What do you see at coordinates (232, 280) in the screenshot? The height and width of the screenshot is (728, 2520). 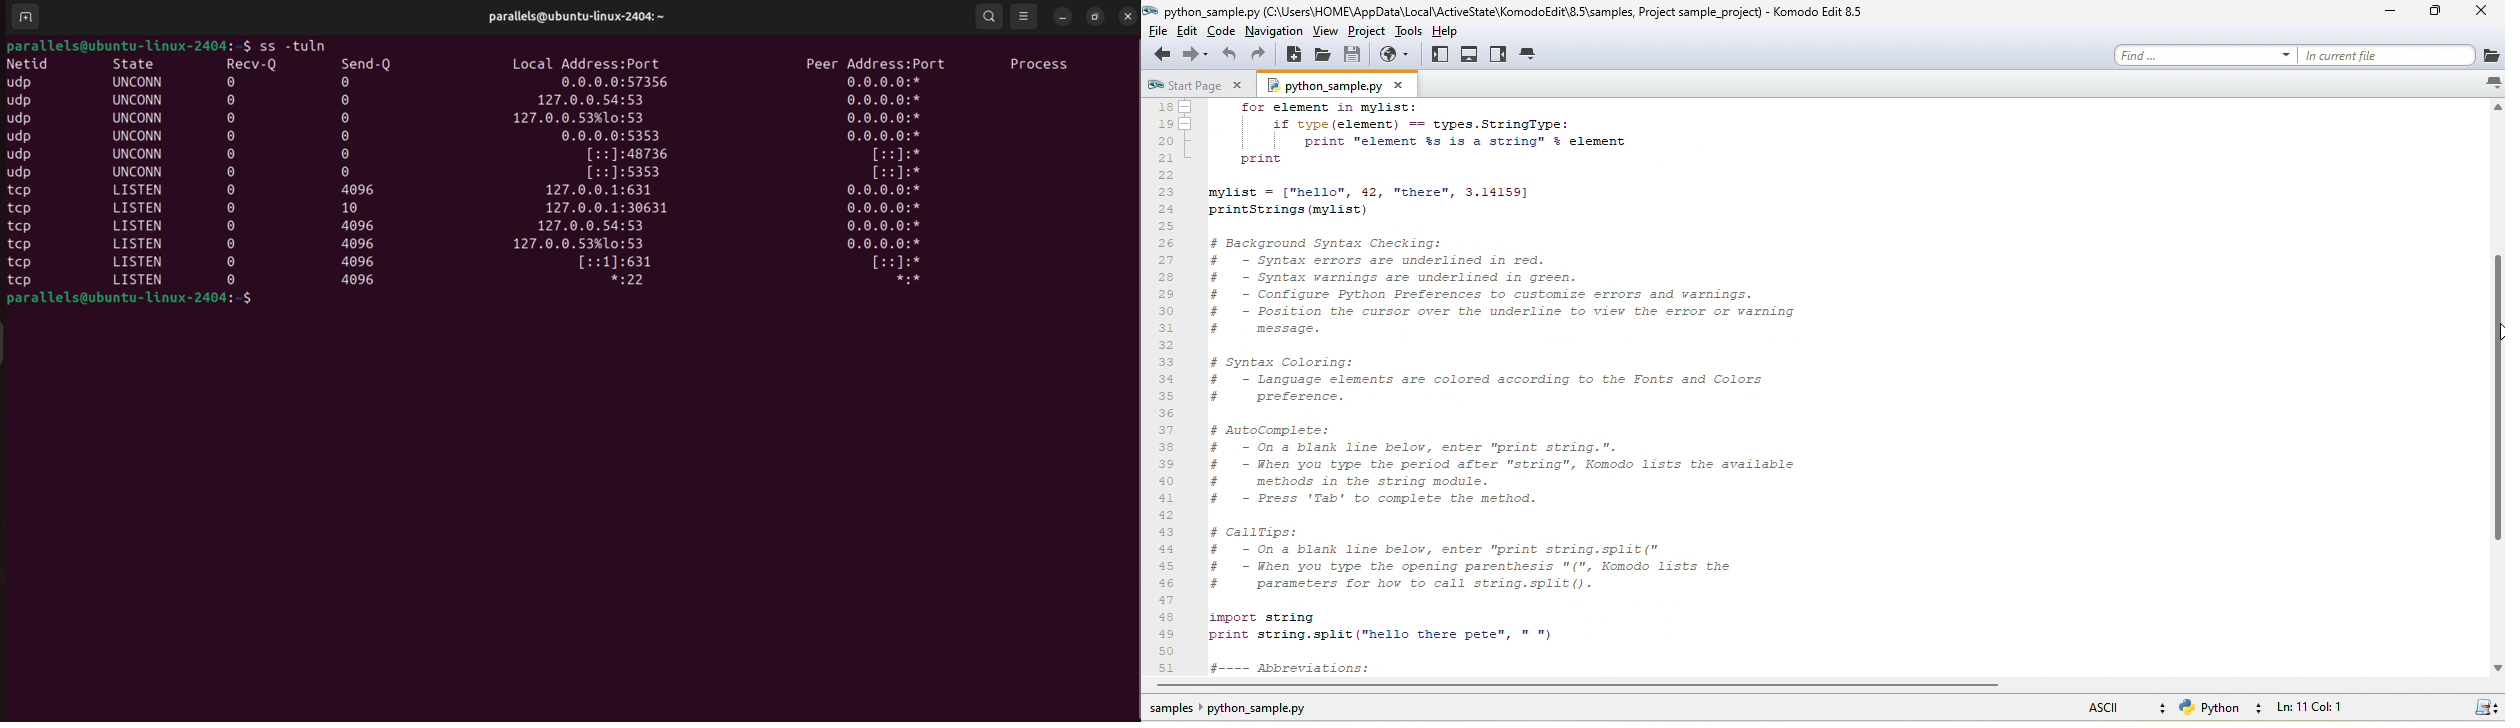 I see `` at bounding box center [232, 280].